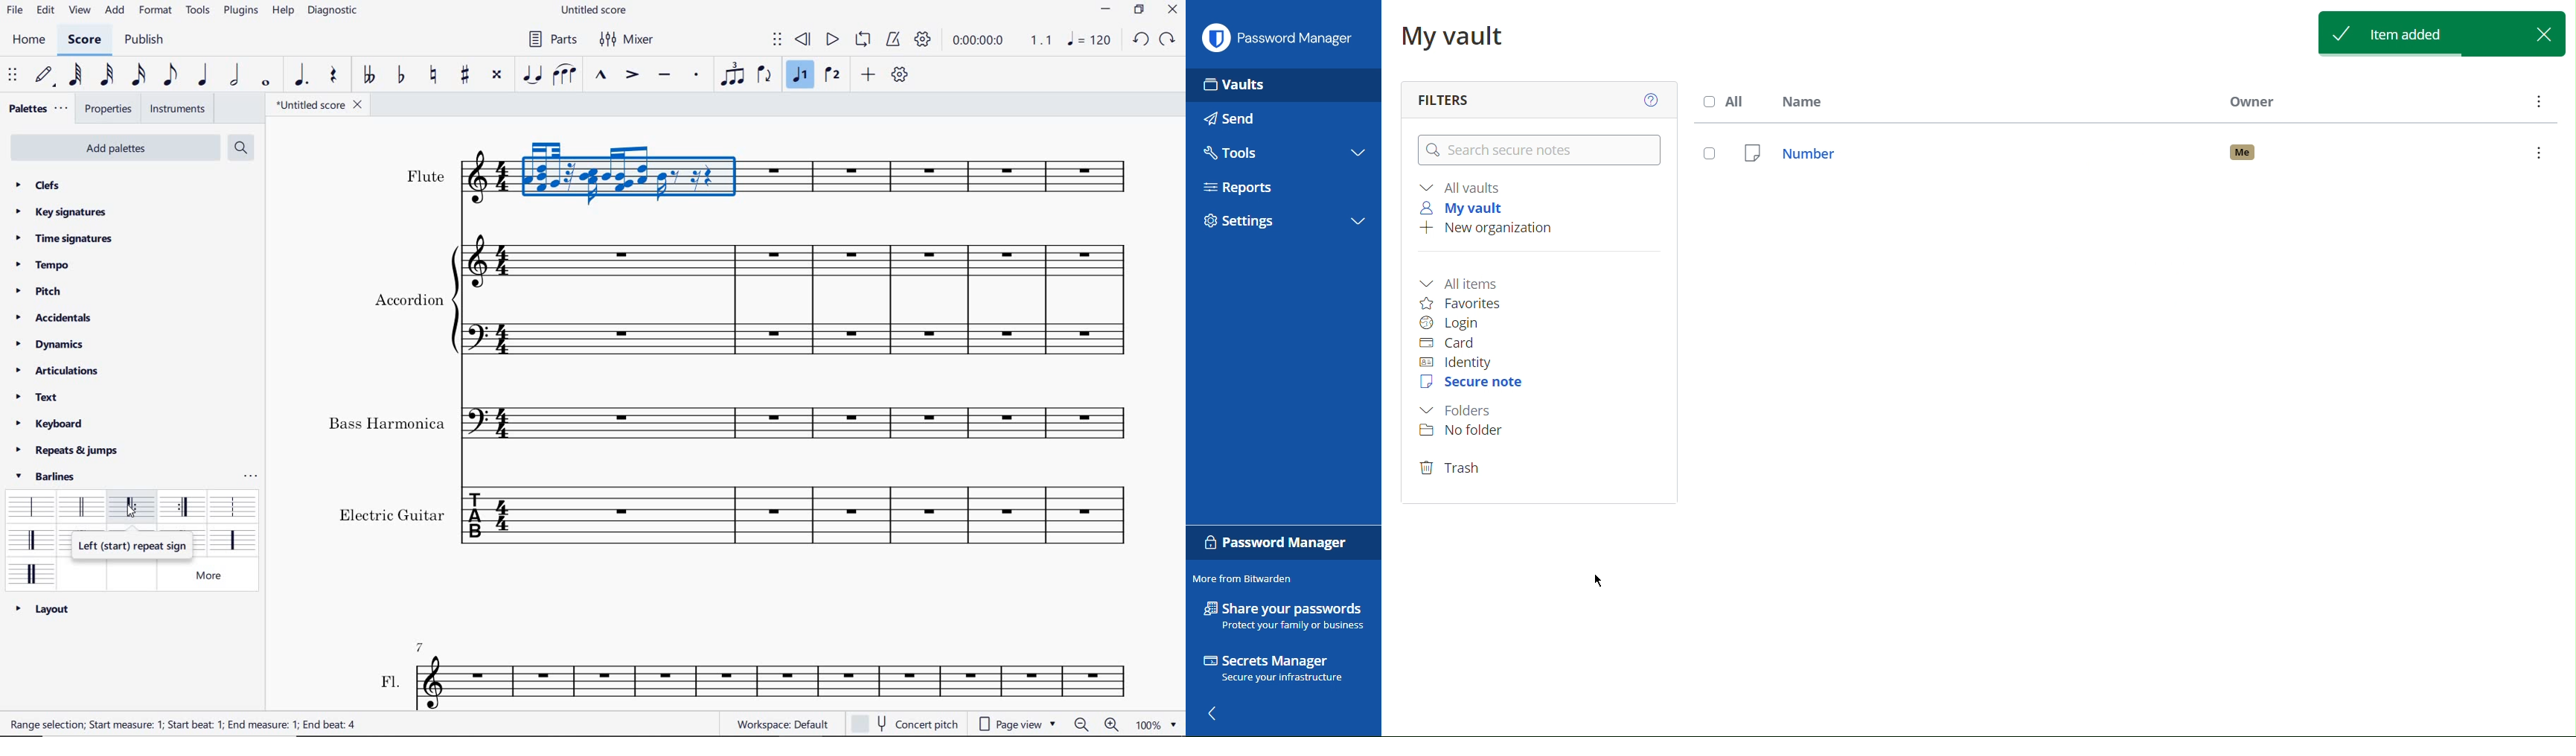 This screenshot has width=2576, height=756. Describe the element at coordinates (551, 42) in the screenshot. I see `PARTS` at that location.